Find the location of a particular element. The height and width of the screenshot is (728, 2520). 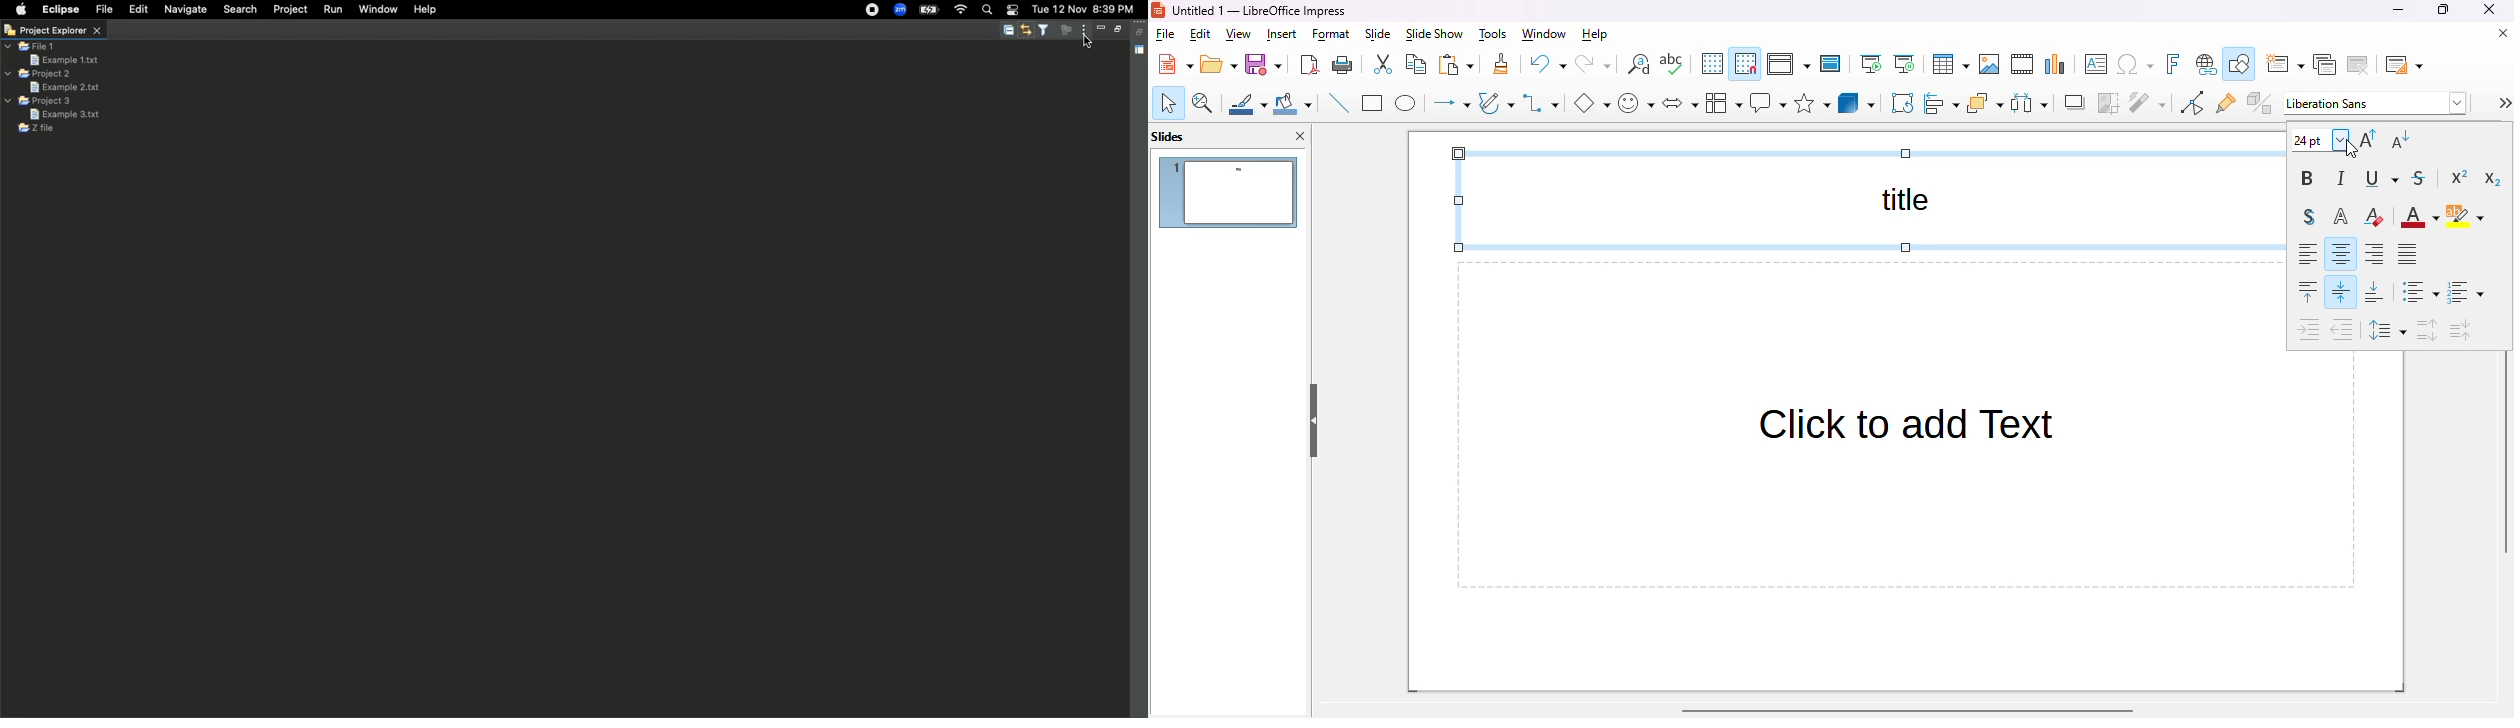

shadow is located at coordinates (2073, 103).